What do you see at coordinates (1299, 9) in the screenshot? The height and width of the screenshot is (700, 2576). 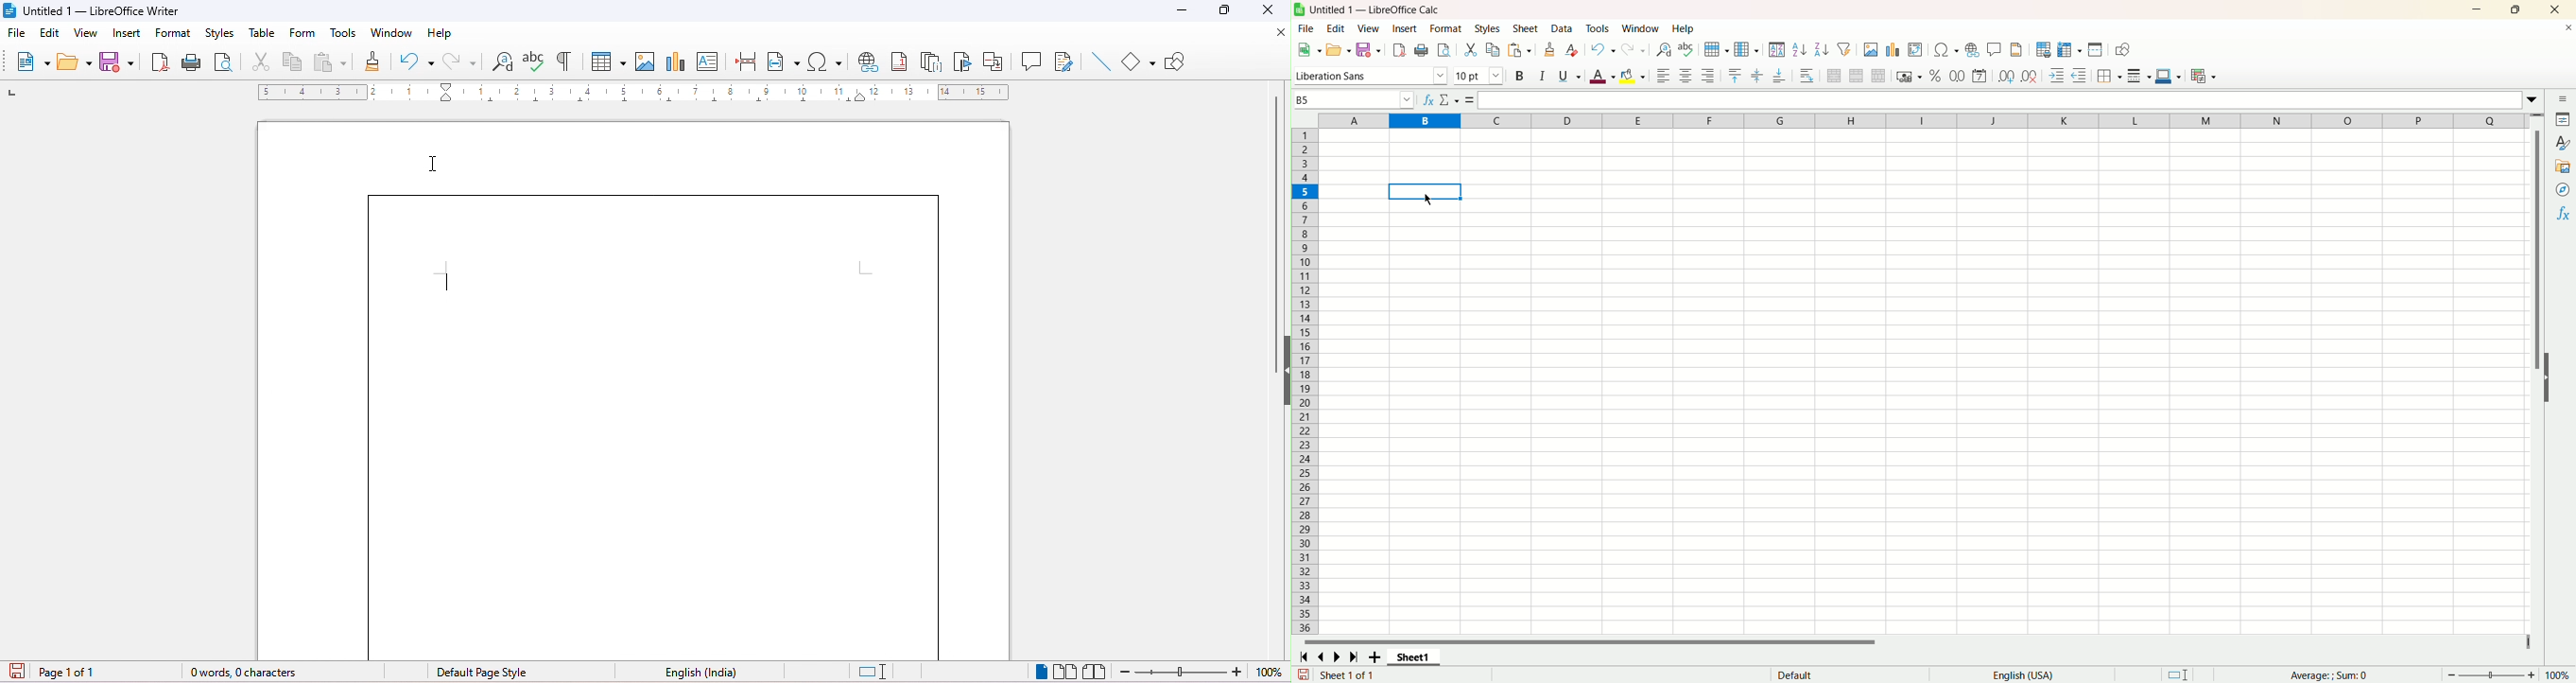 I see `logo` at bounding box center [1299, 9].